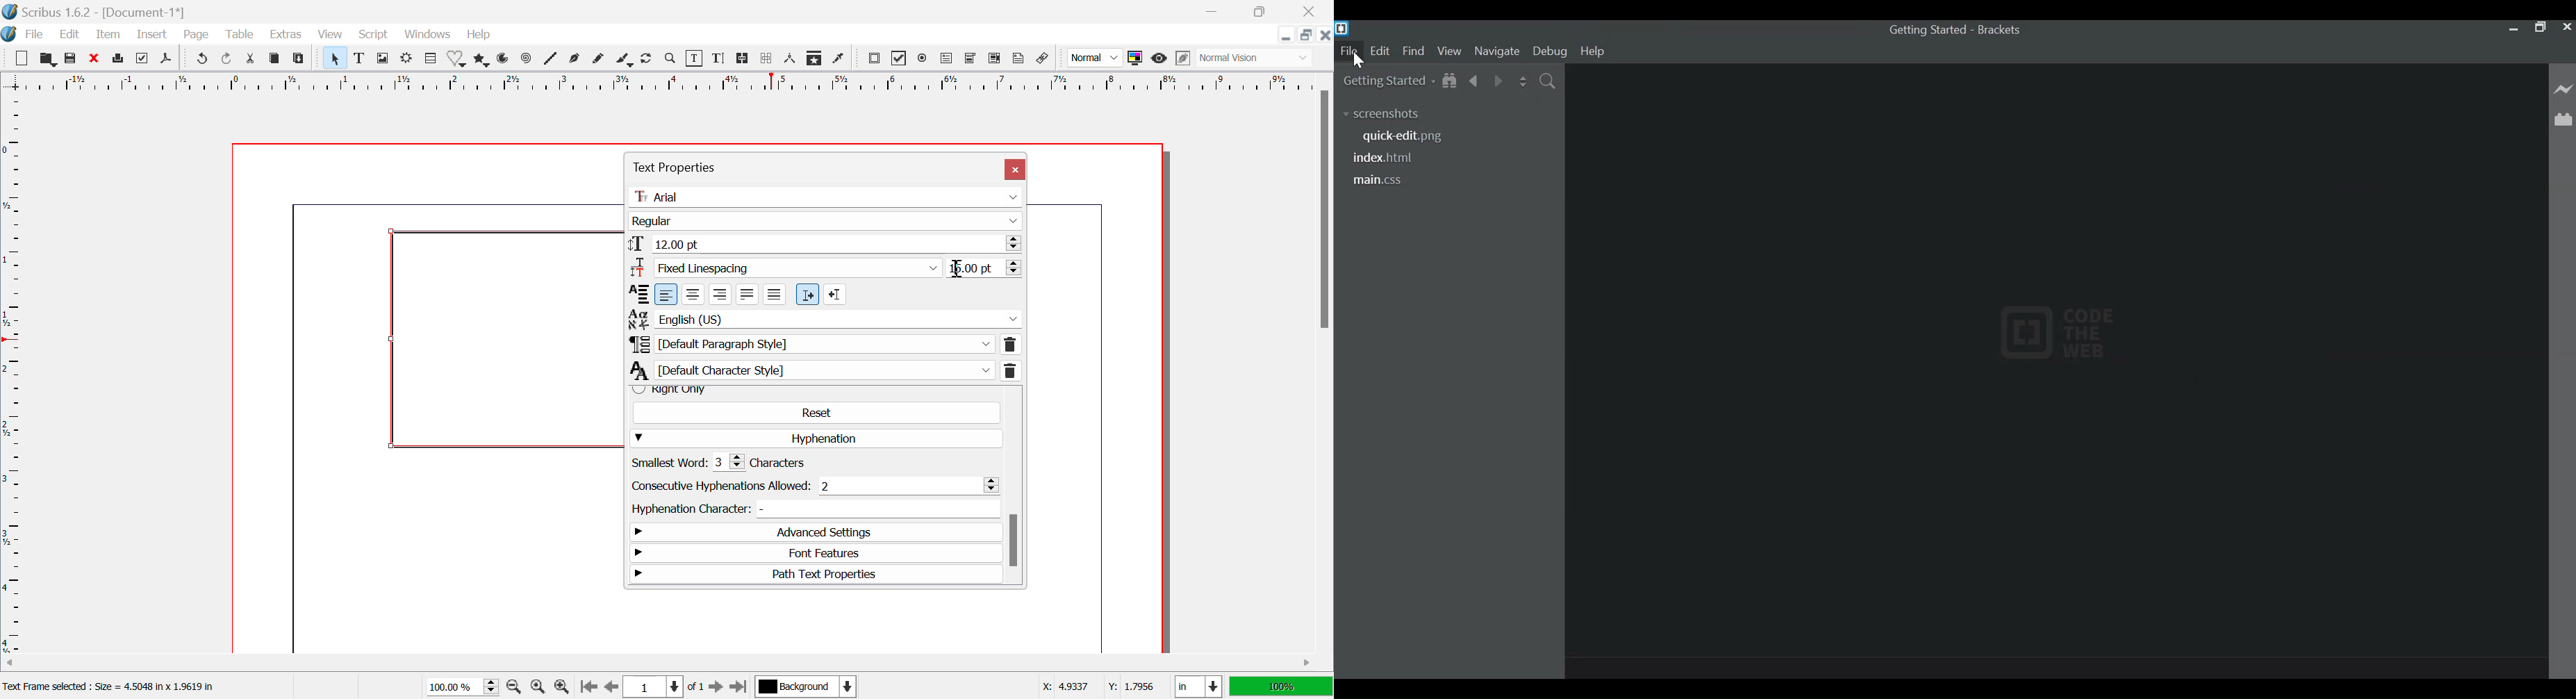 The height and width of the screenshot is (700, 2576). I want to click on English (US), so click(825, 318).